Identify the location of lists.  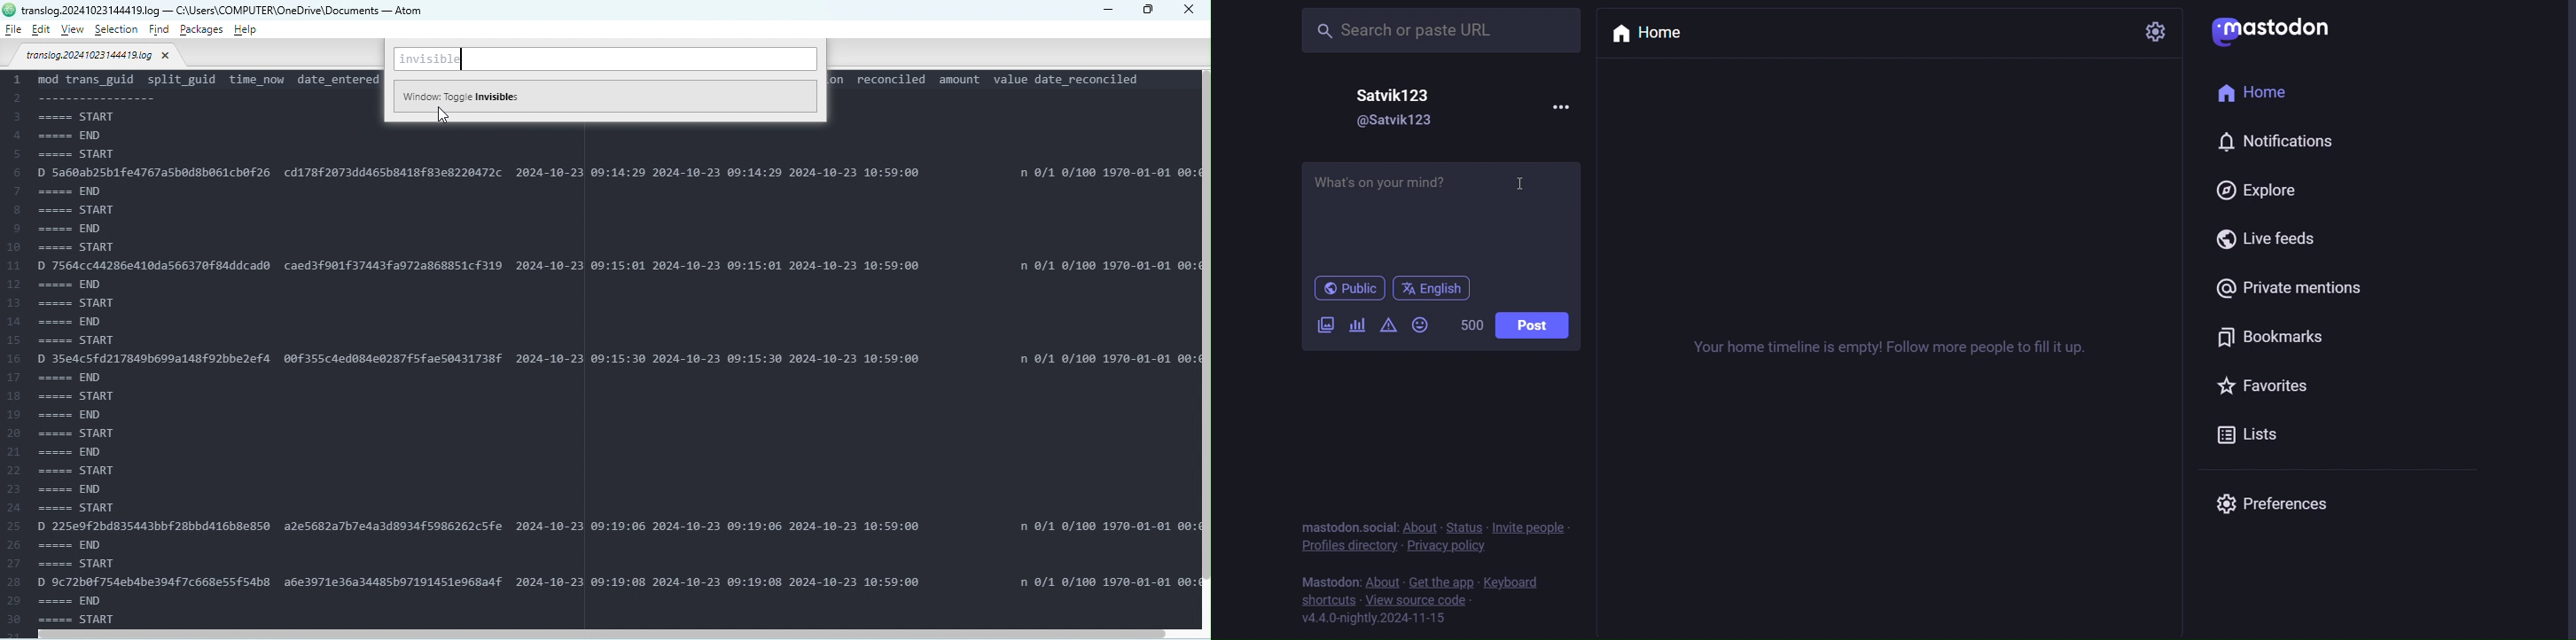
(2260, 438).